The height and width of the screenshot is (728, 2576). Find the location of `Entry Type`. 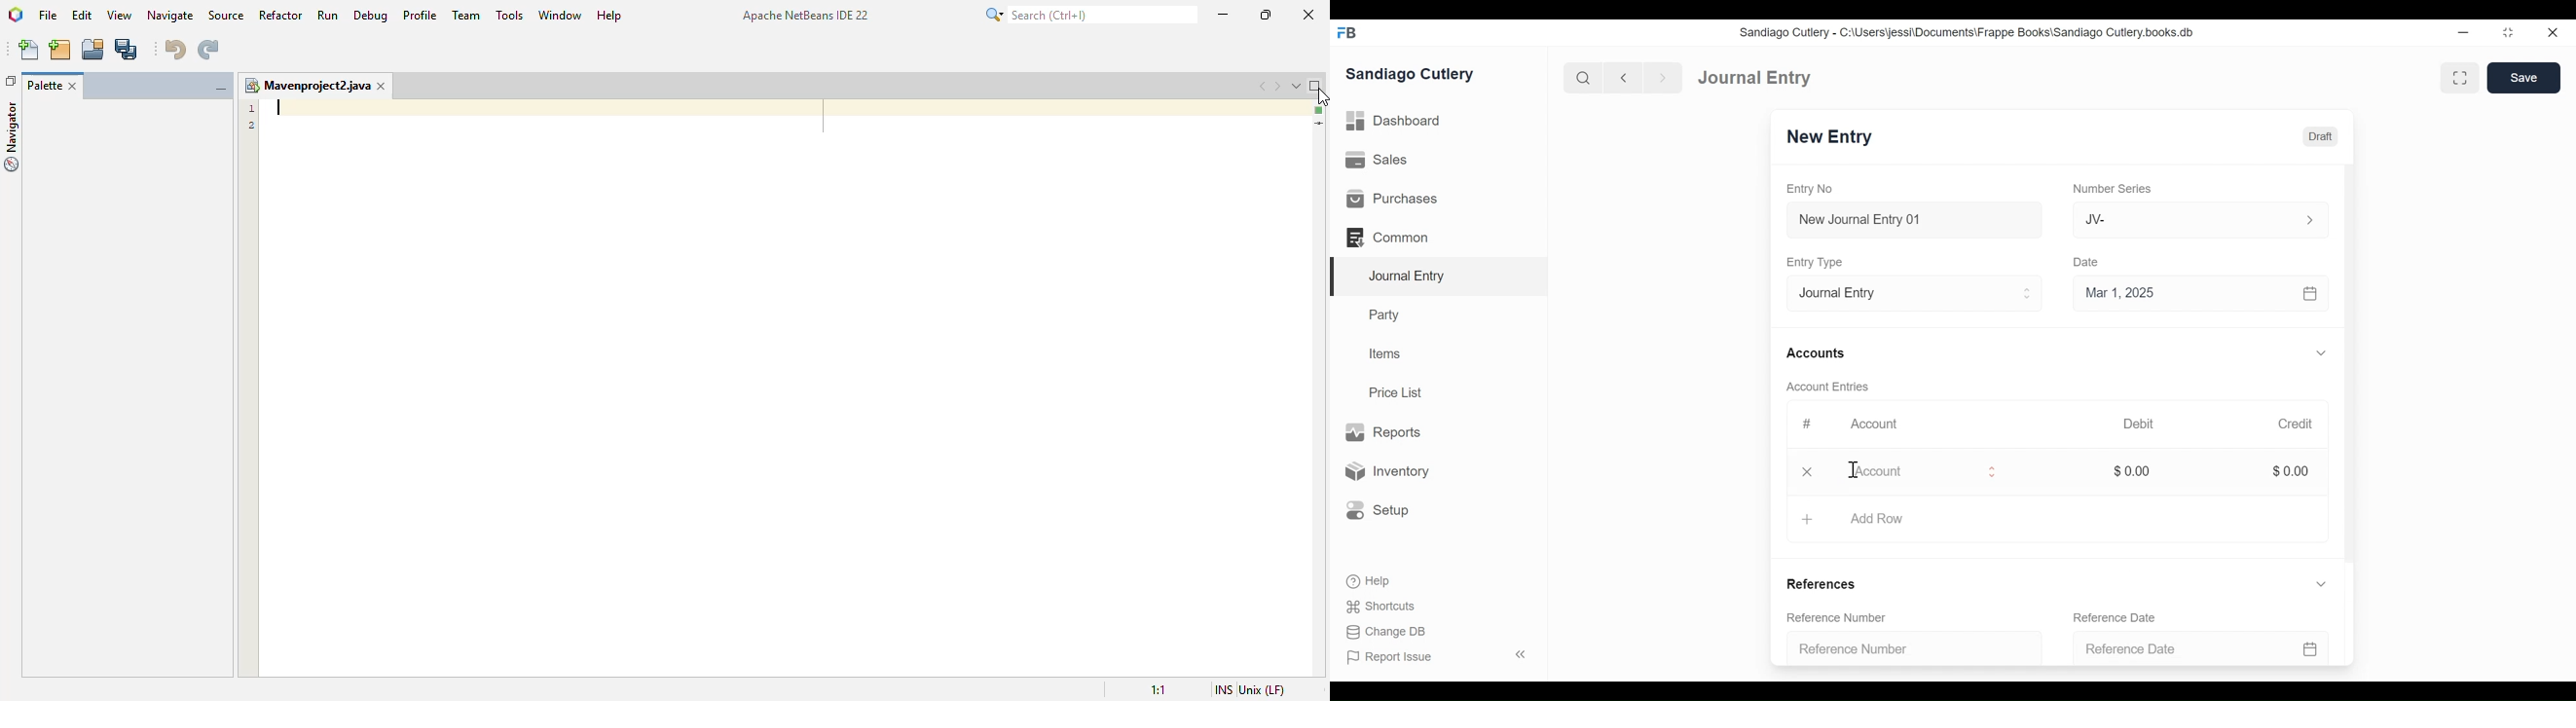

Entry Type is located at coordinates (1814, 262).